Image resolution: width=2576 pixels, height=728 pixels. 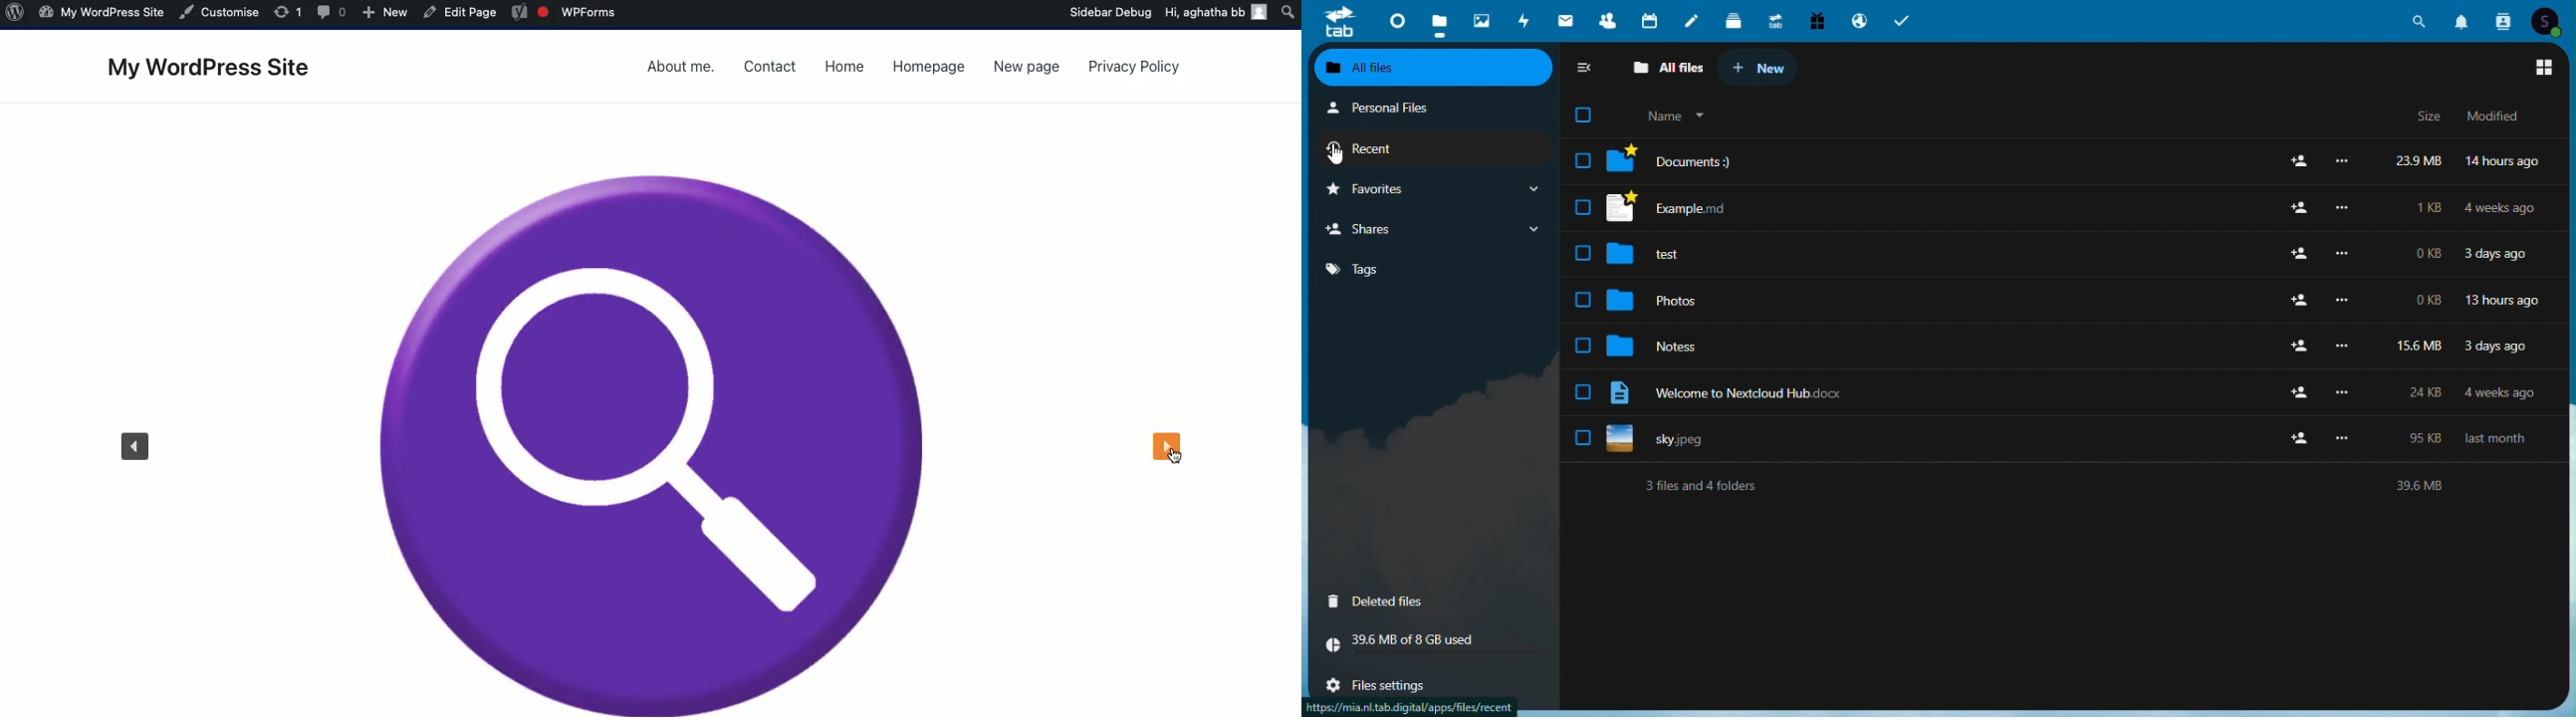 What do you see at coordinates (1169, 449) in the screenshot?
I see `Next` at bounding box center [1169, 449].